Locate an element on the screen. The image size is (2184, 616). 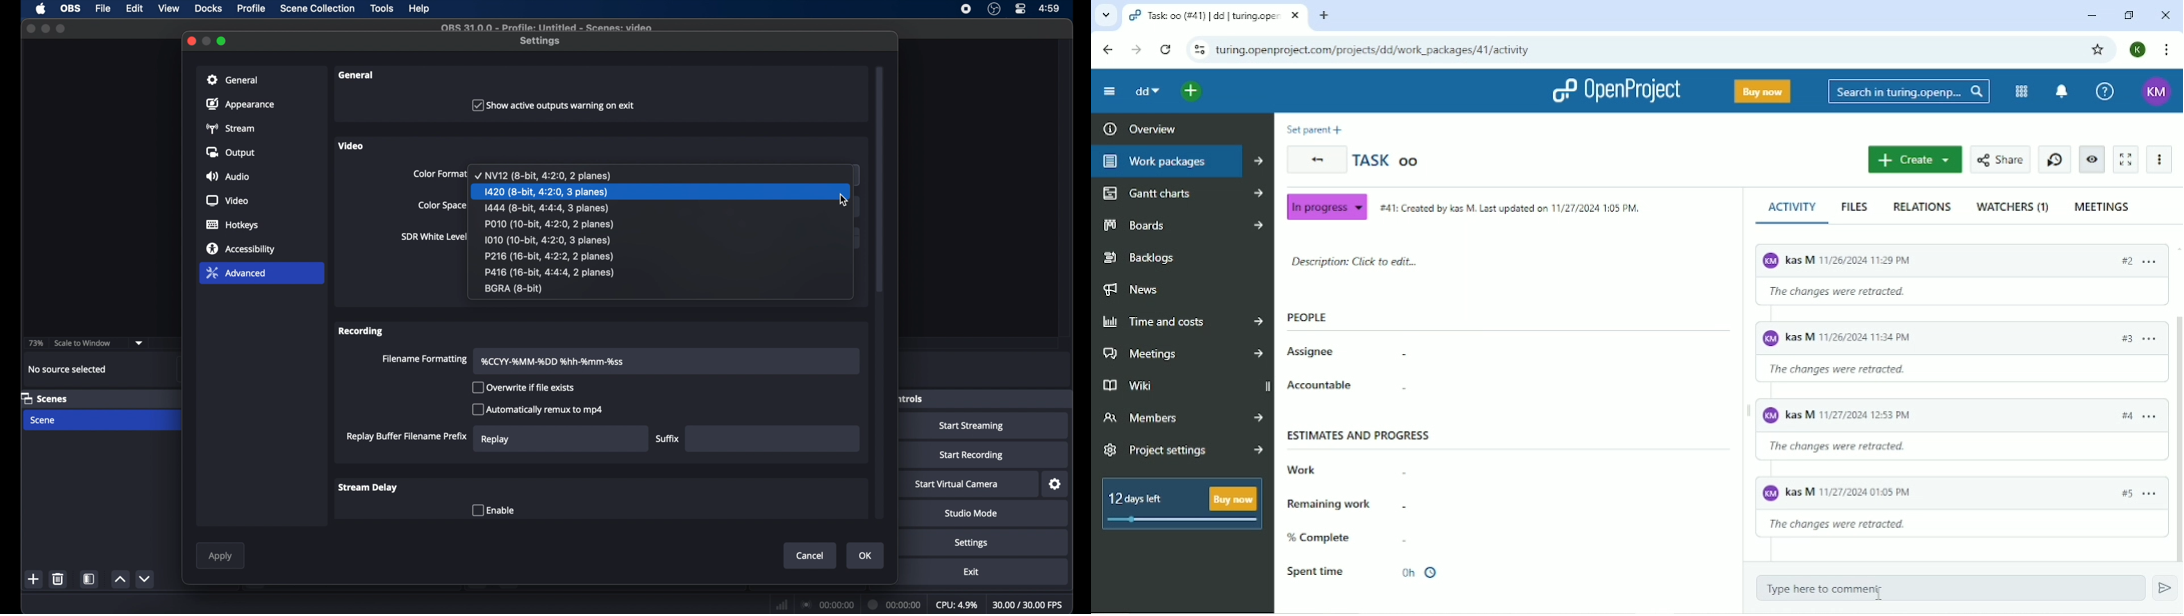
73% is located at coordinates (35, 343).